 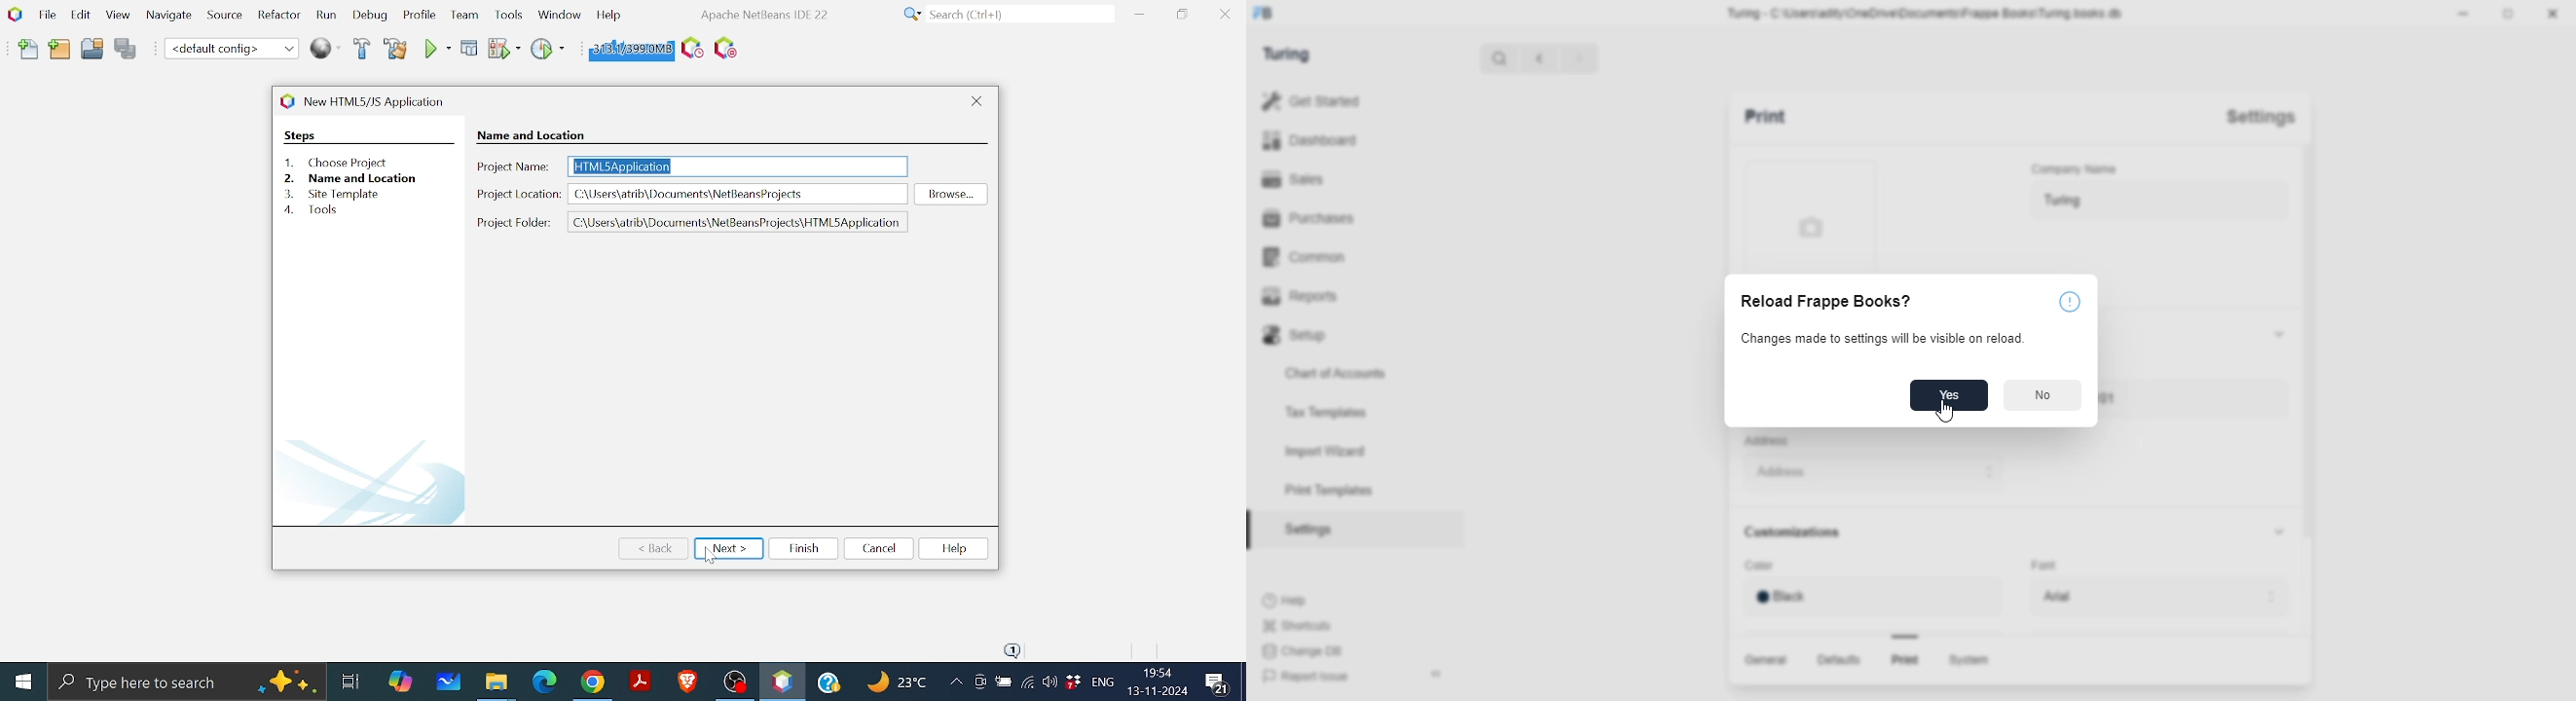 What do you see at coordinates (2275, 532) in the screenshot?
I see `collapse` at bounding box center [2275, 532].